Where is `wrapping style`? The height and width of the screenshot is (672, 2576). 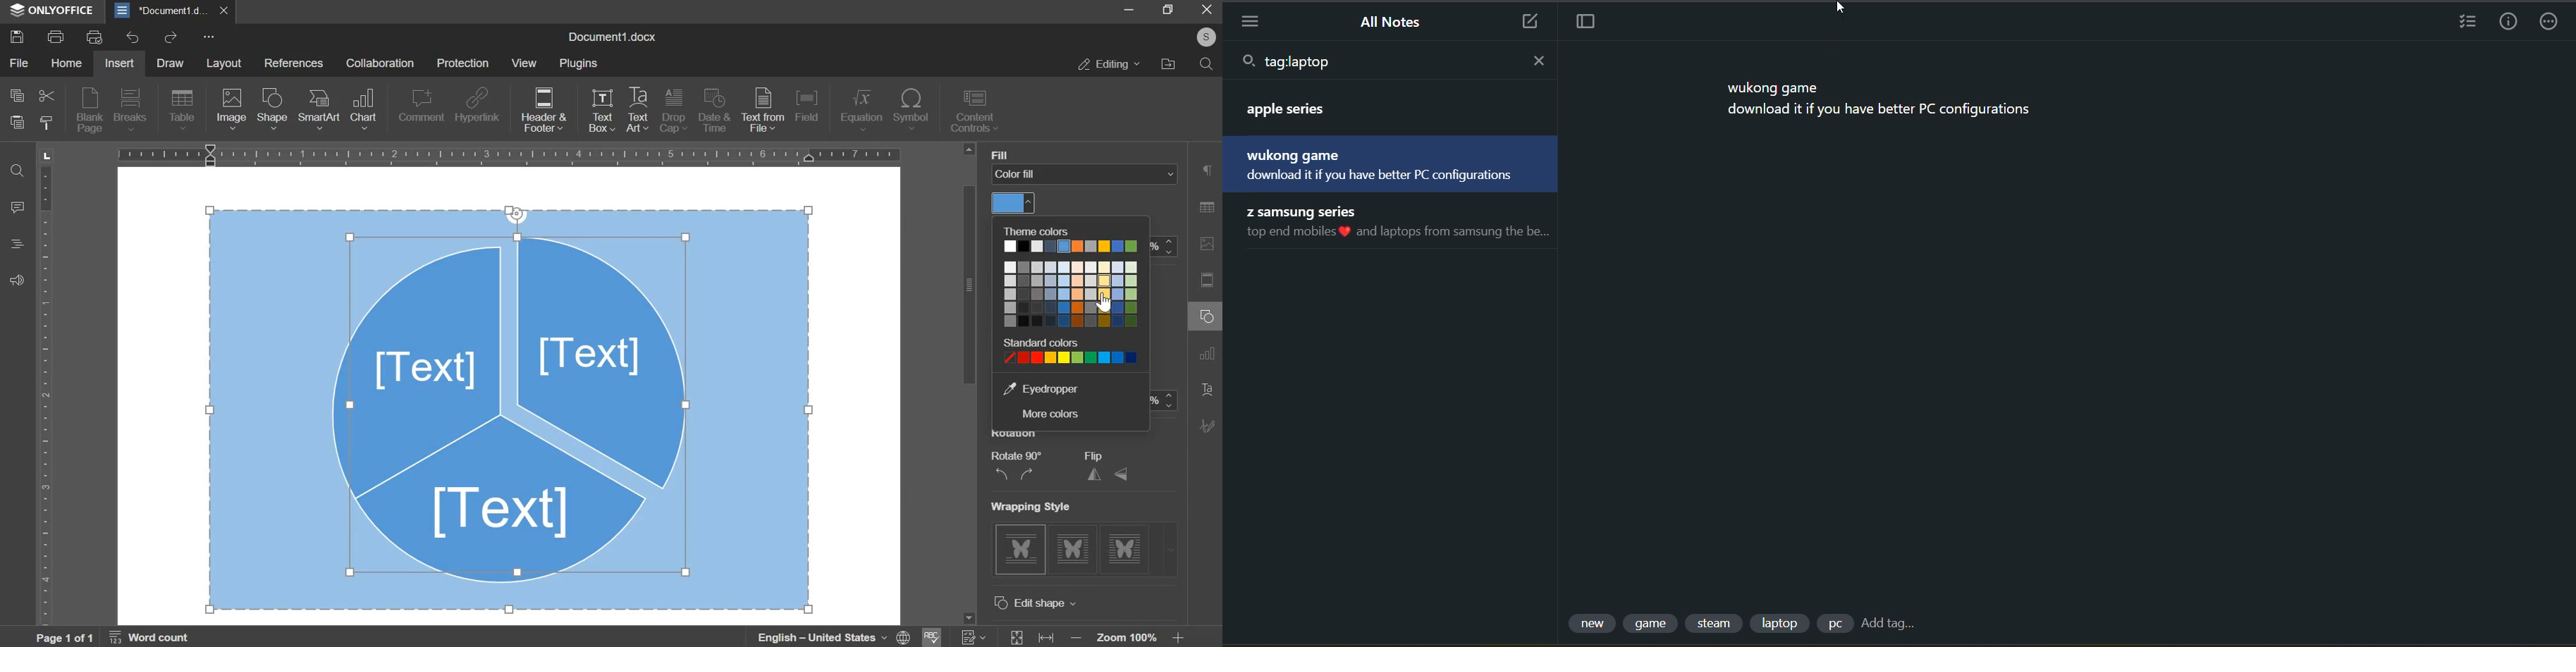
wrapping style is located at coordinates (1092, 550).